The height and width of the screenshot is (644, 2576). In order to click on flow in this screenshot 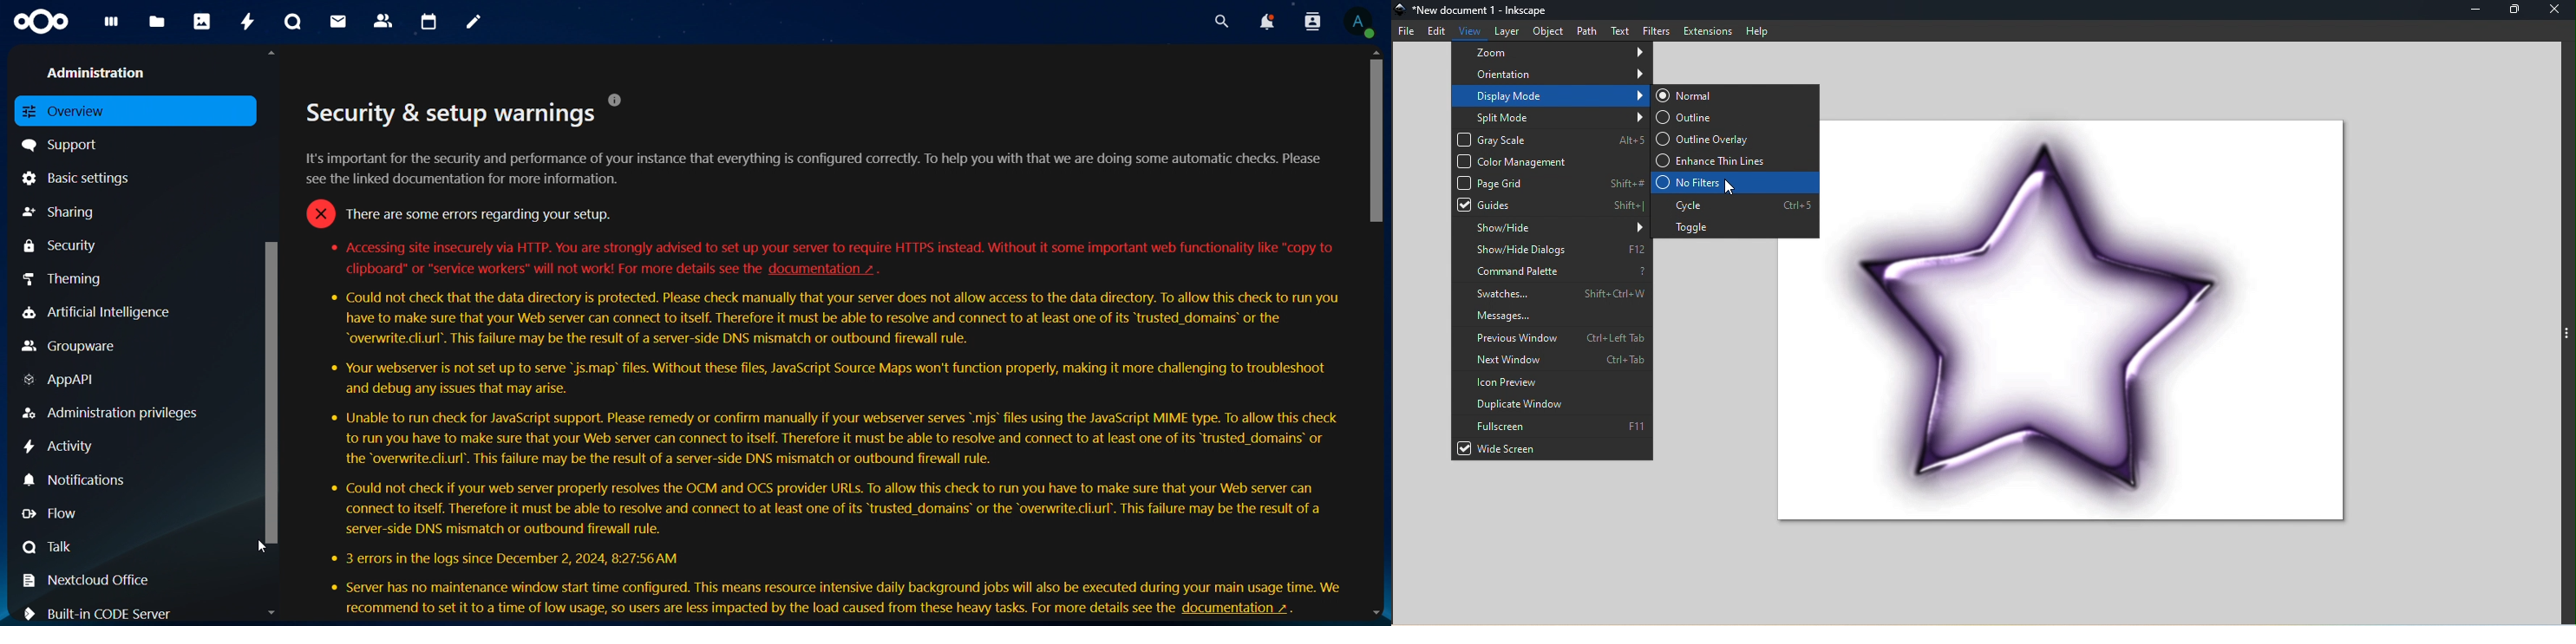, I will do `click(61, 514)`.